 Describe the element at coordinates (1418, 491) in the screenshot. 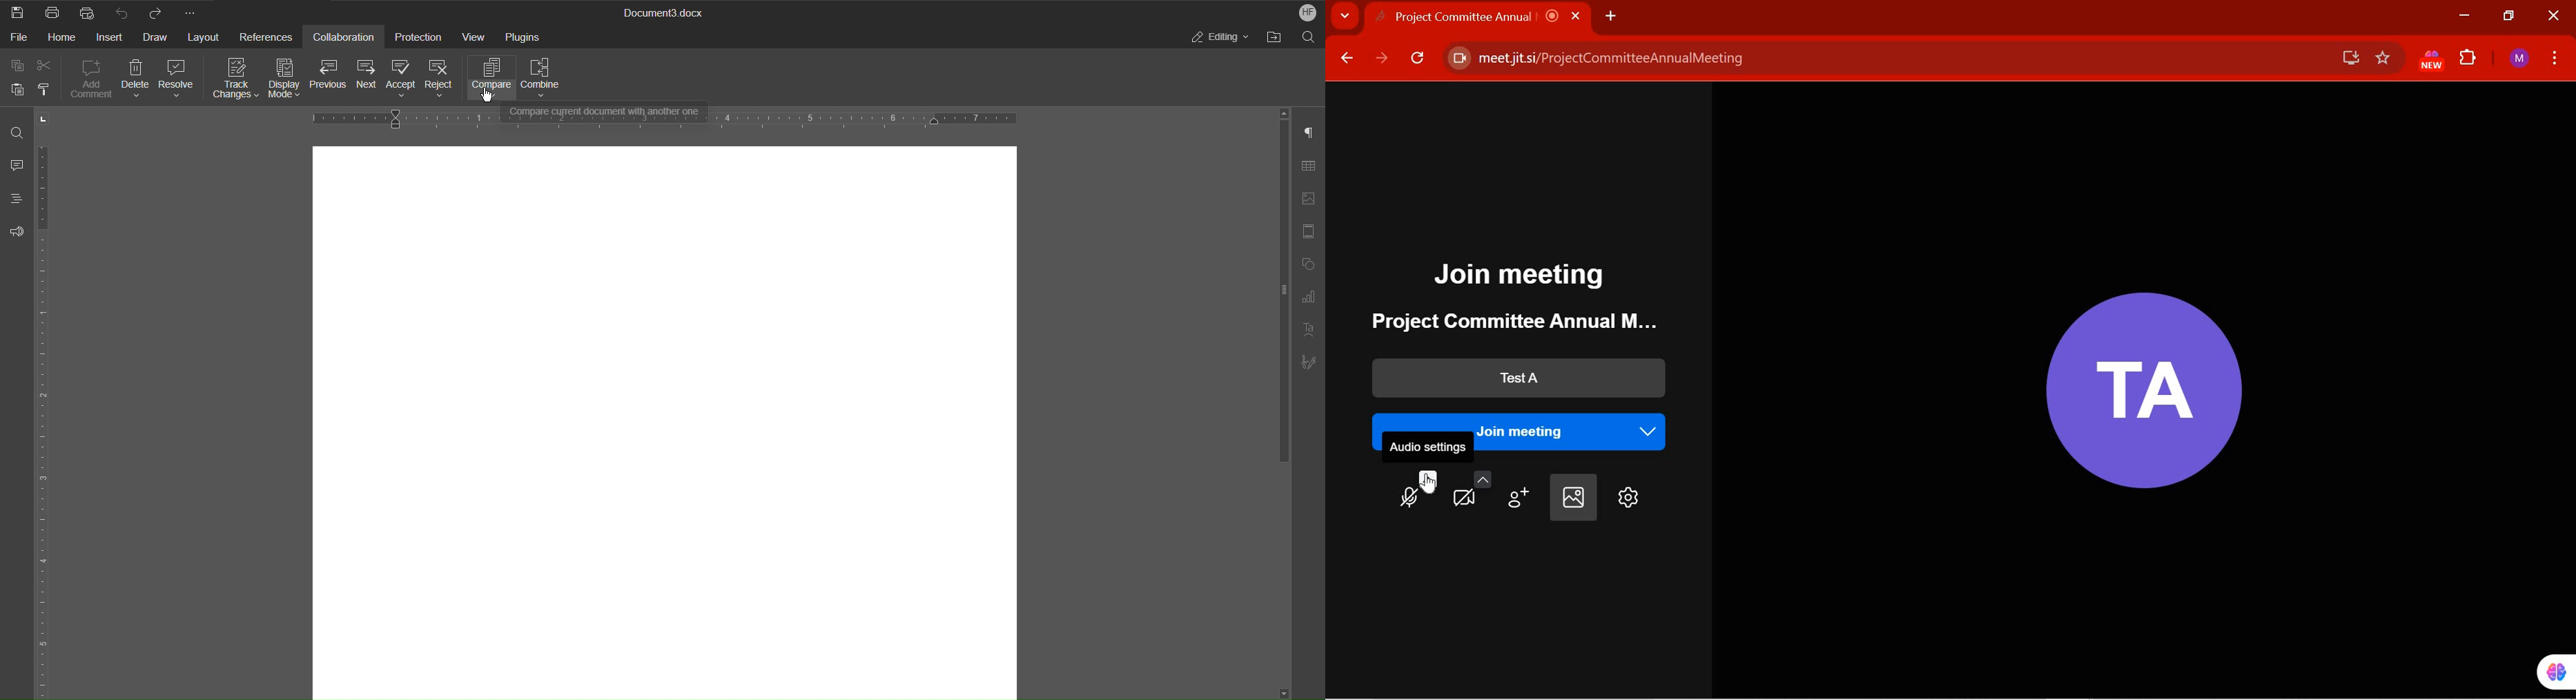

I see `Microphone` at that location.